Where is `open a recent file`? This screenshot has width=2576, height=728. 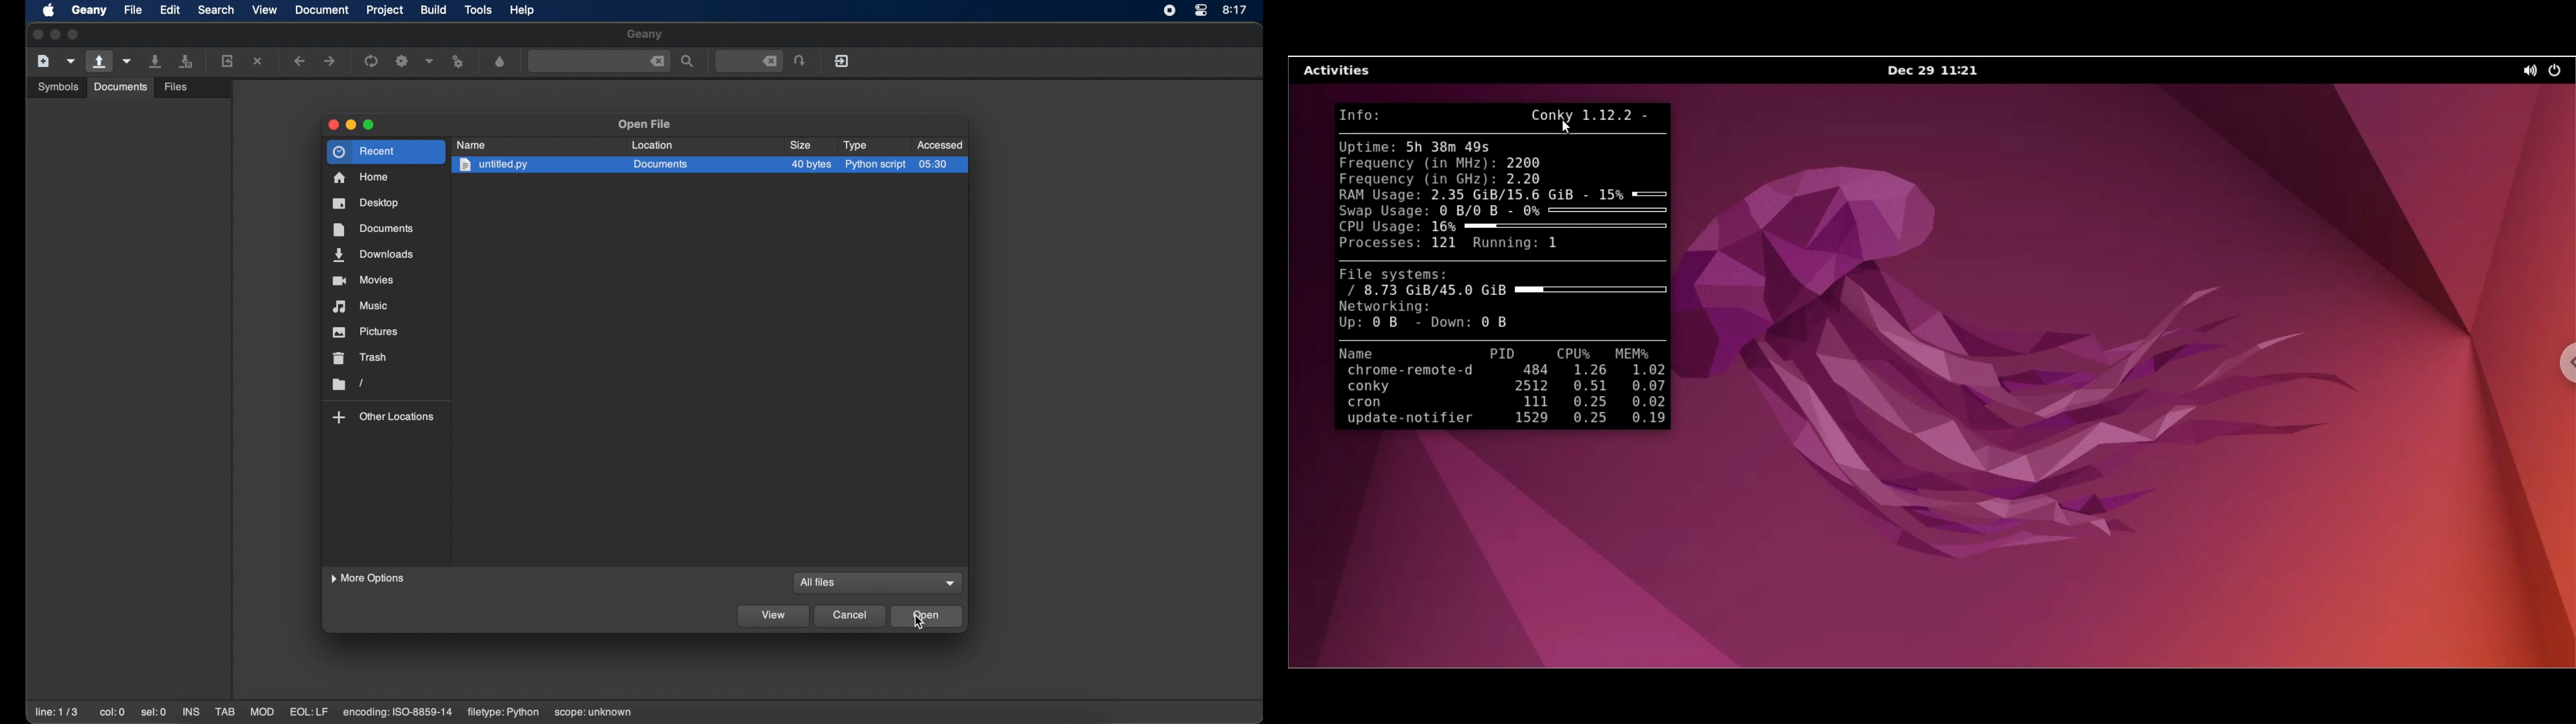 open a recent file is located at coordinates (127, 61).